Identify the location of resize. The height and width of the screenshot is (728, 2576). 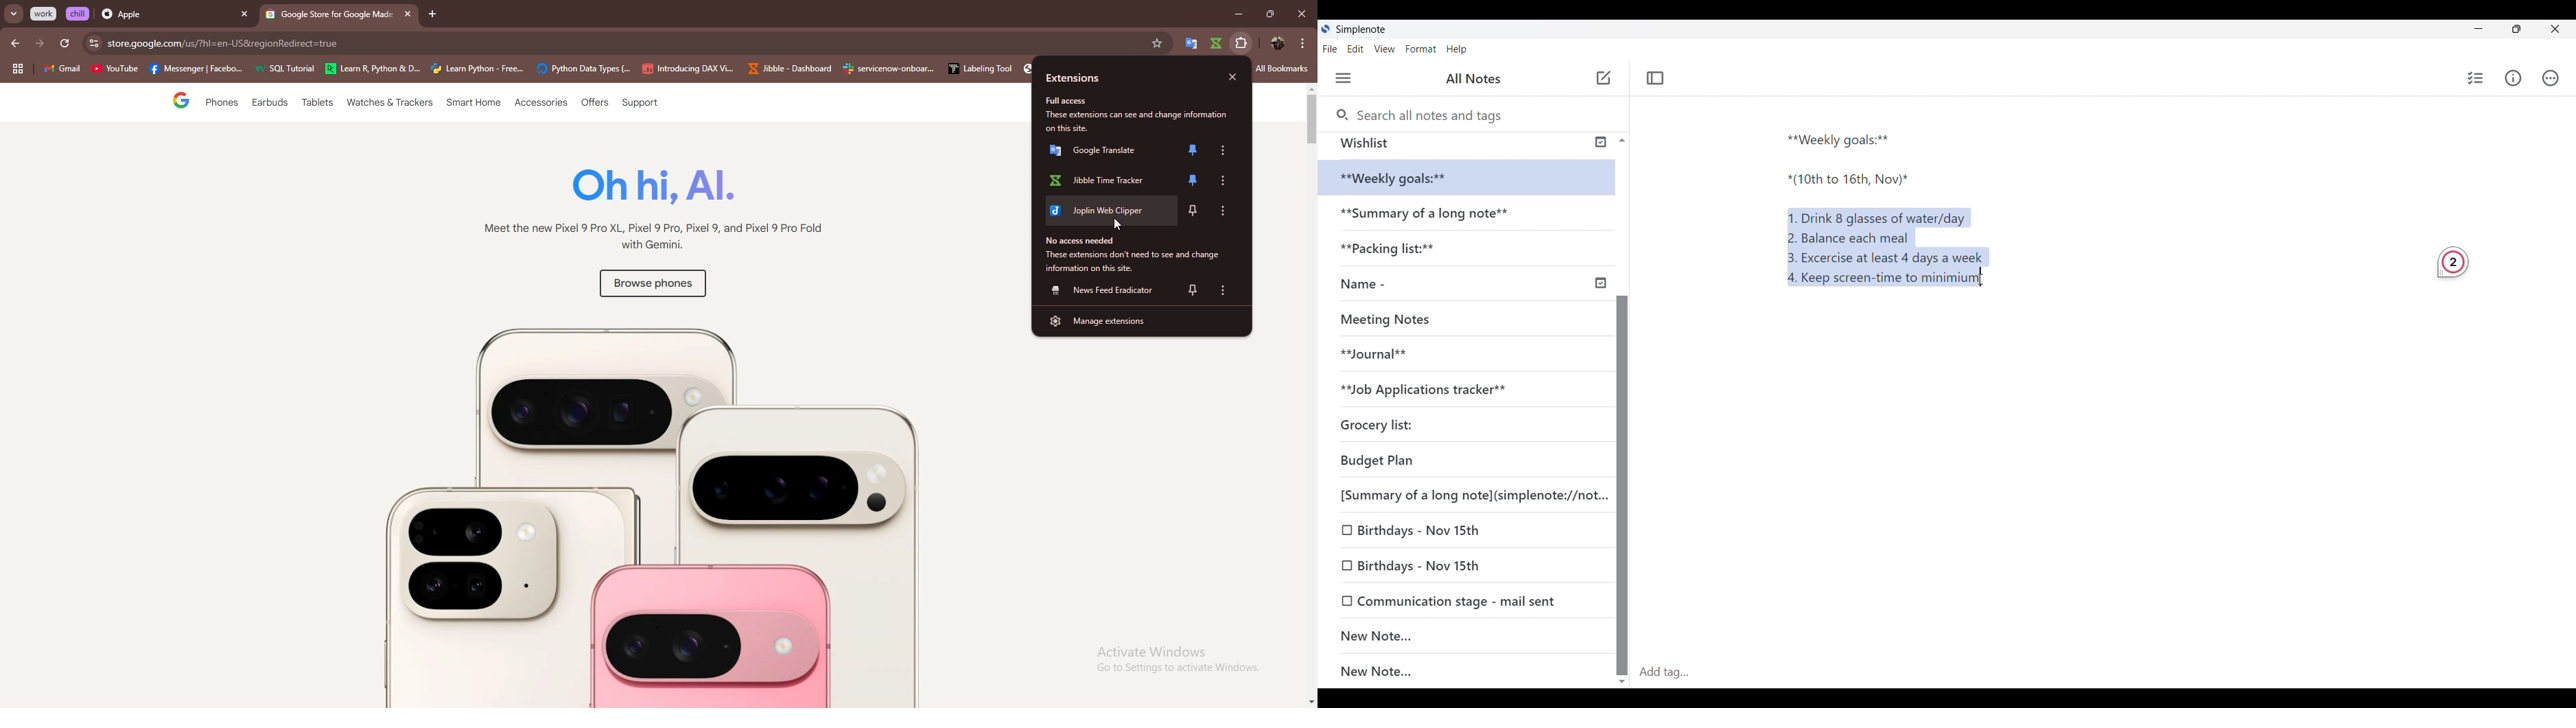
(1269, 14).